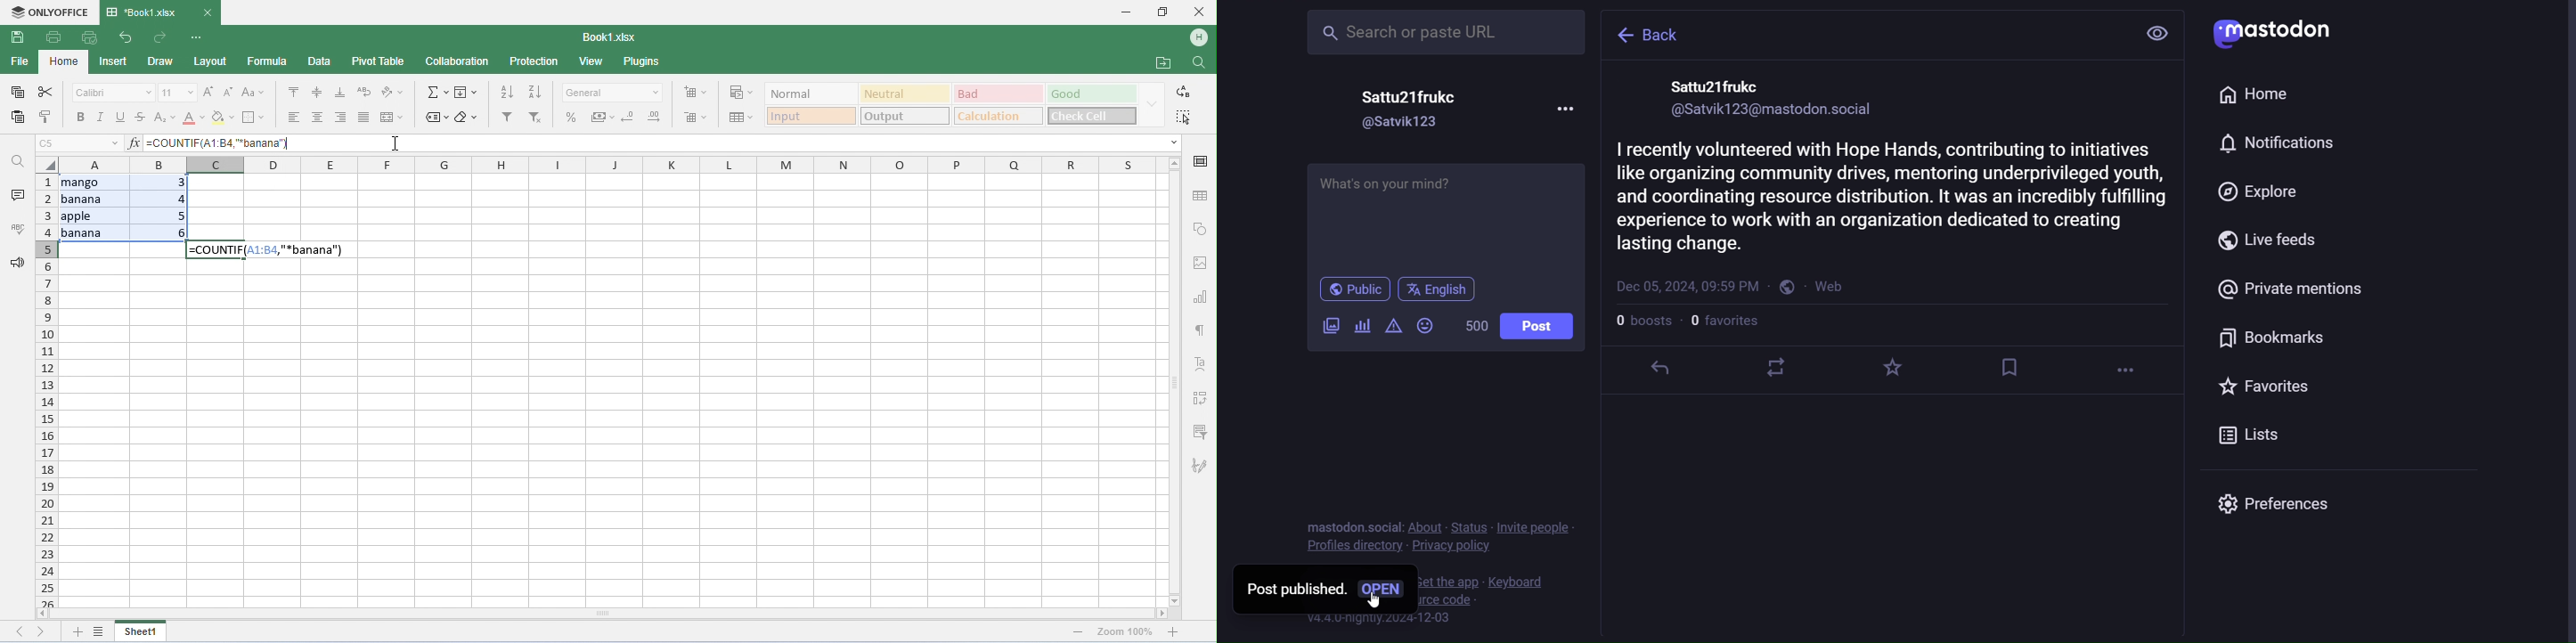  What do you see at coordinates (192, 118) in the screenshot?
I see `font color` at bounding box center [192, 118].